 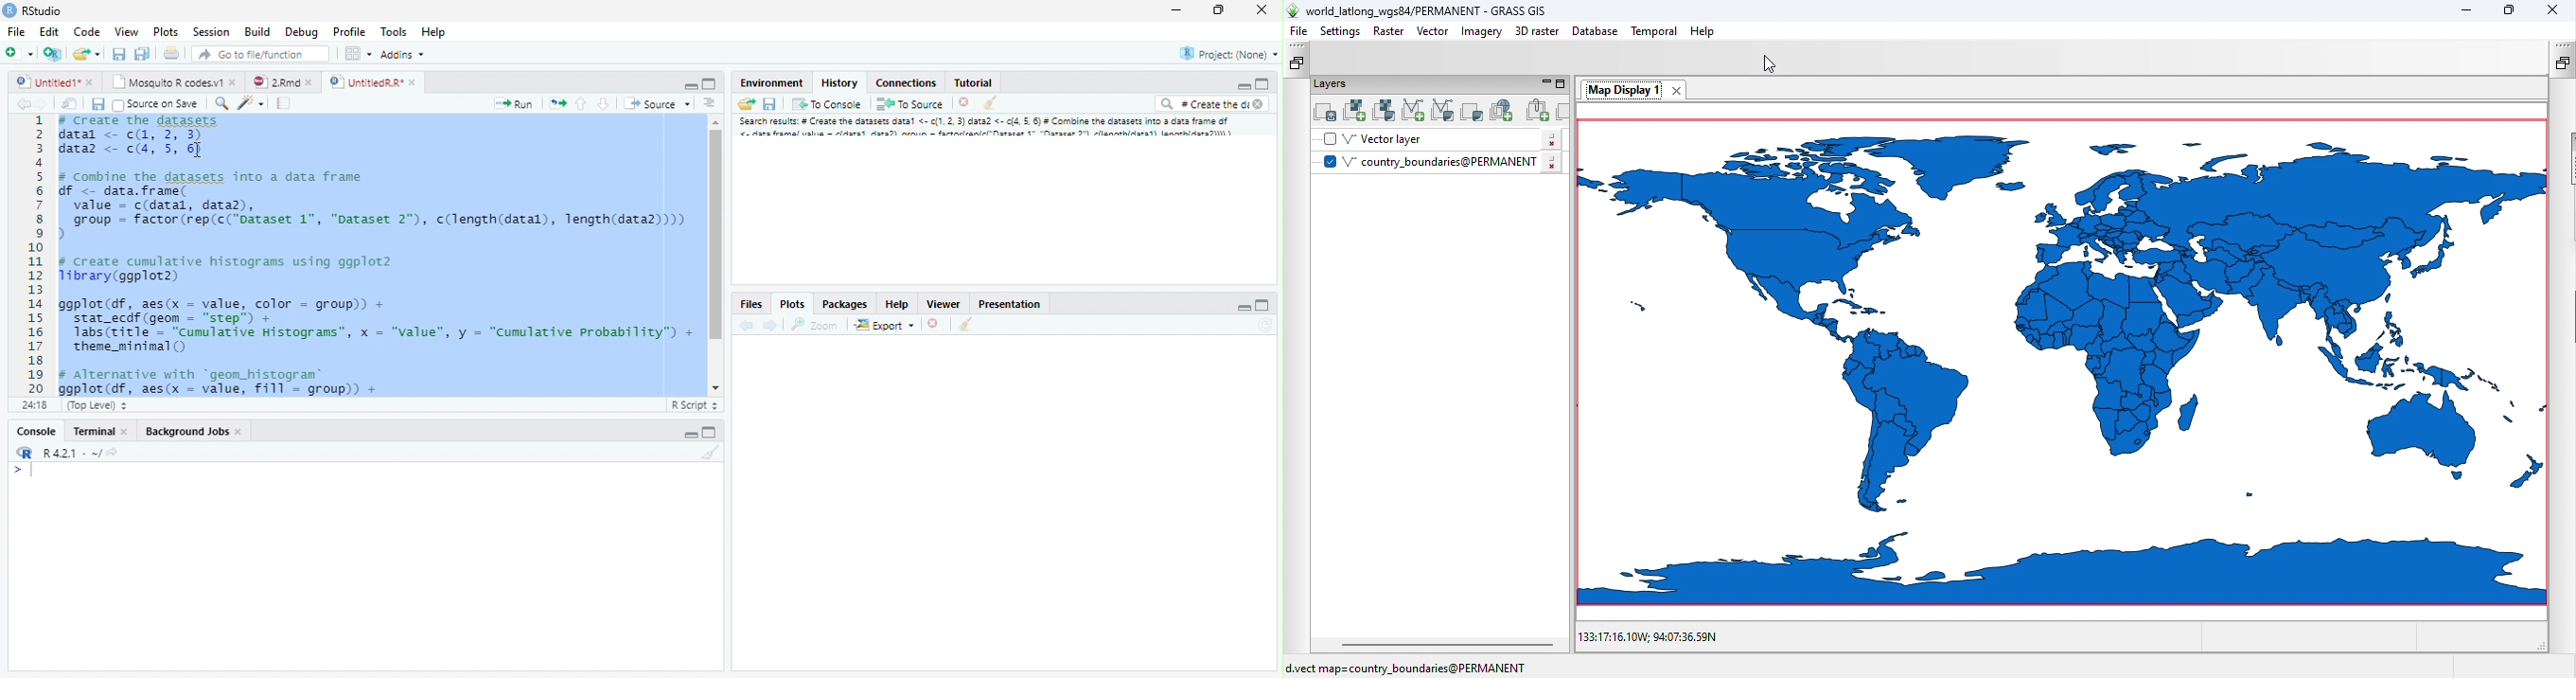 I want to click on Load Workspace, so click(x=748, y=106).